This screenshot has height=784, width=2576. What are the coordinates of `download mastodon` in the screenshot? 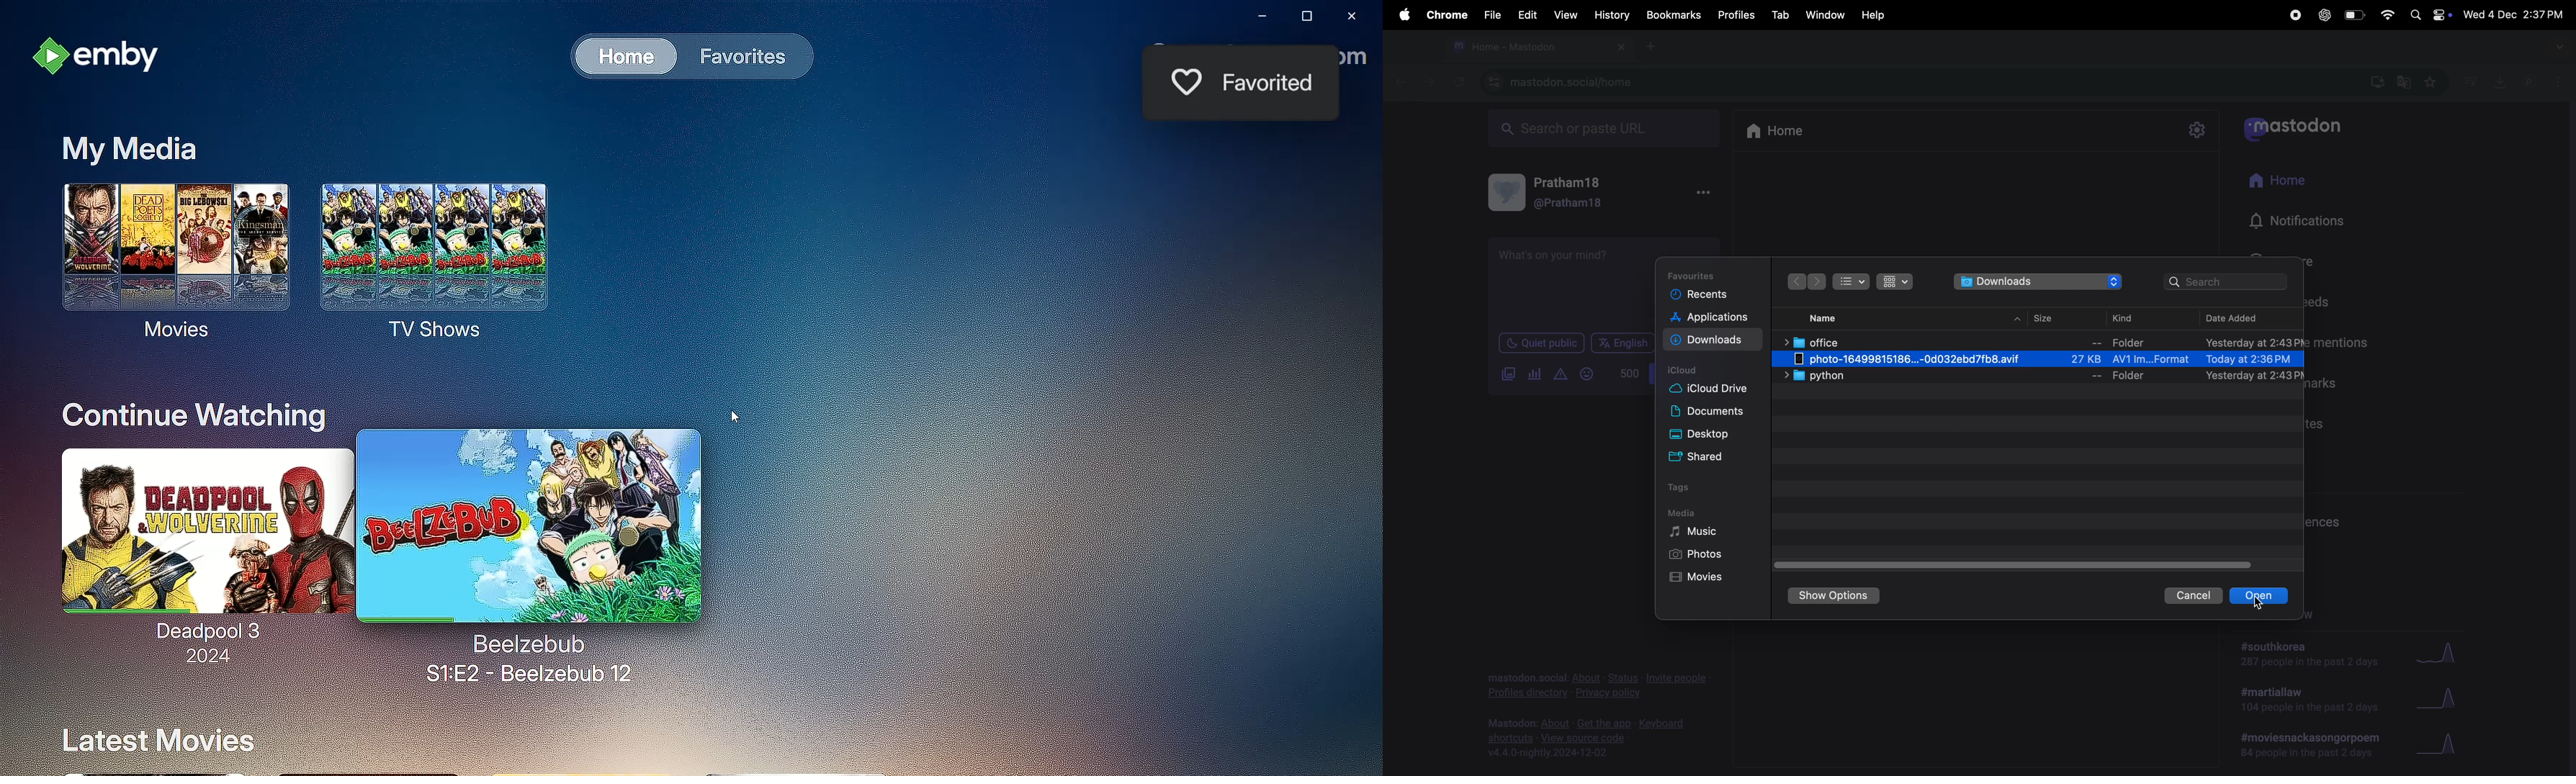 It's located at (2374, 81).